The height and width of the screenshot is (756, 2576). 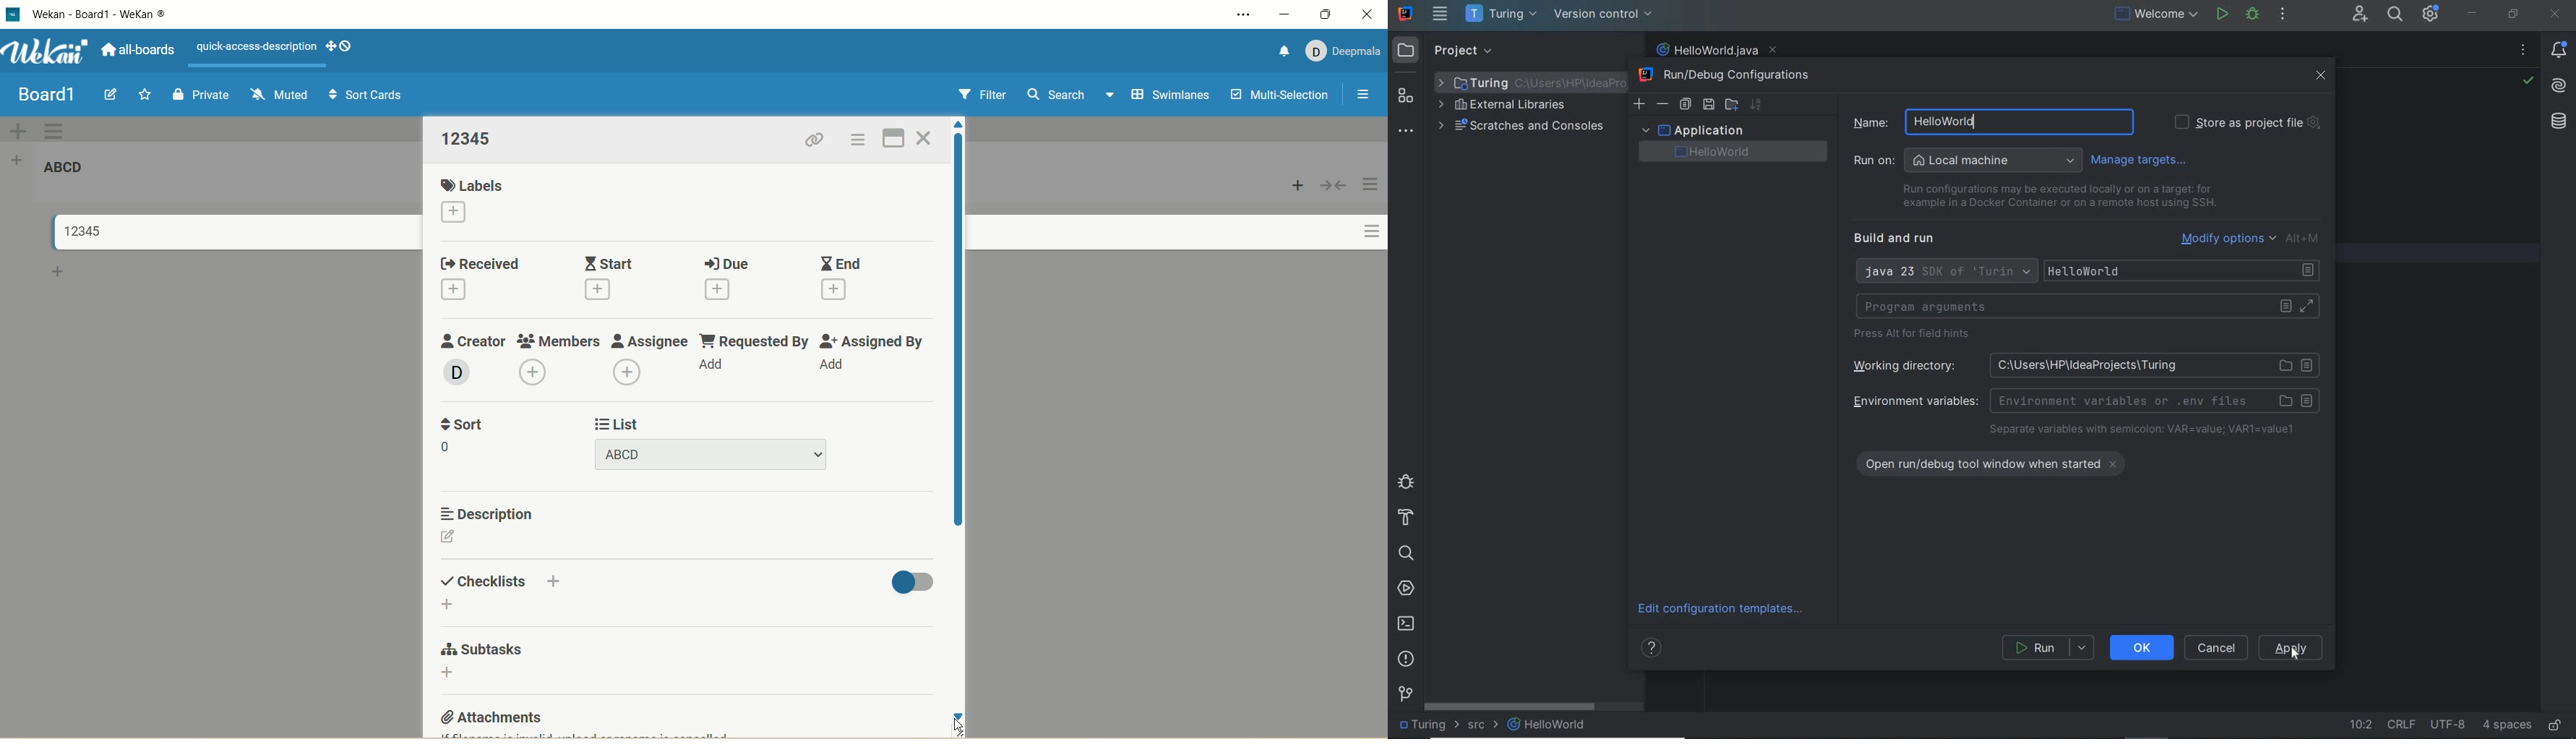 I want to click on add, so click(x=449, y=605).